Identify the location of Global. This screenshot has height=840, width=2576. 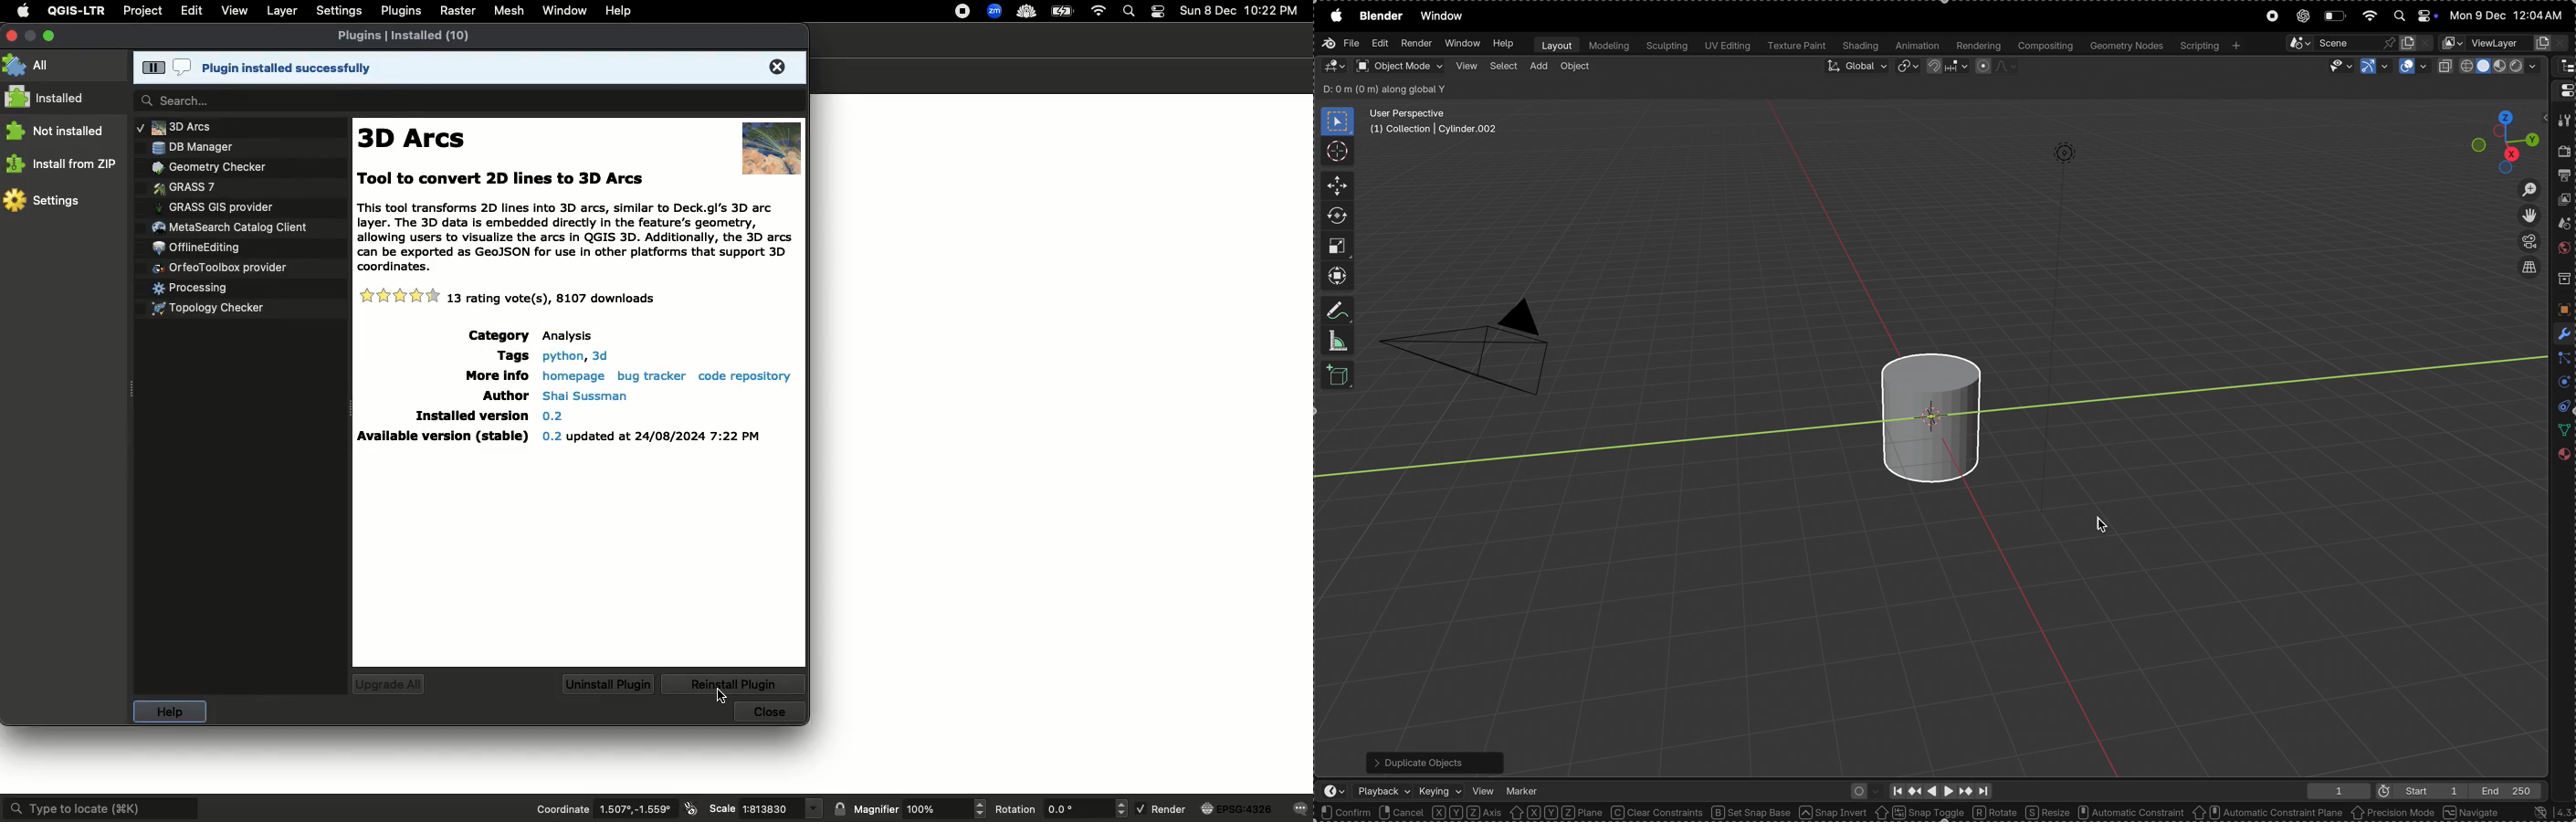
(1855, 68).